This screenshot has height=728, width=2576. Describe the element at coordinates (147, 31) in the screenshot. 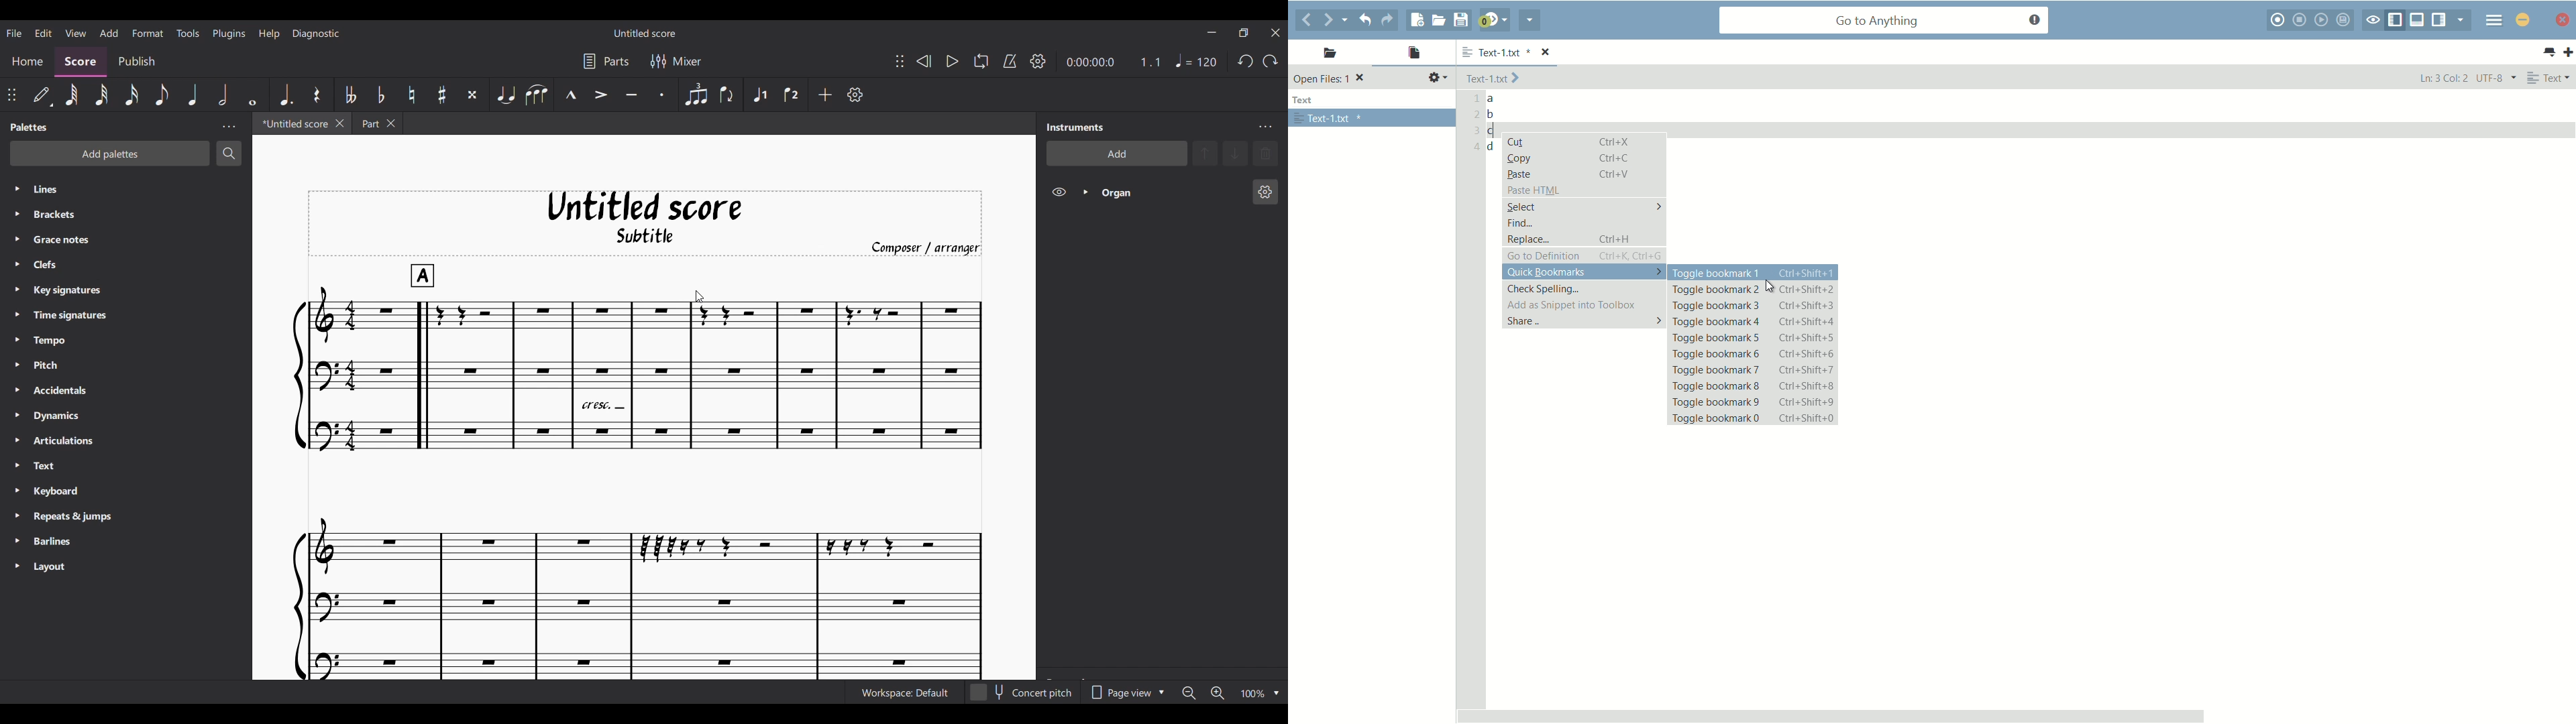

I see `Format menu` at that location.